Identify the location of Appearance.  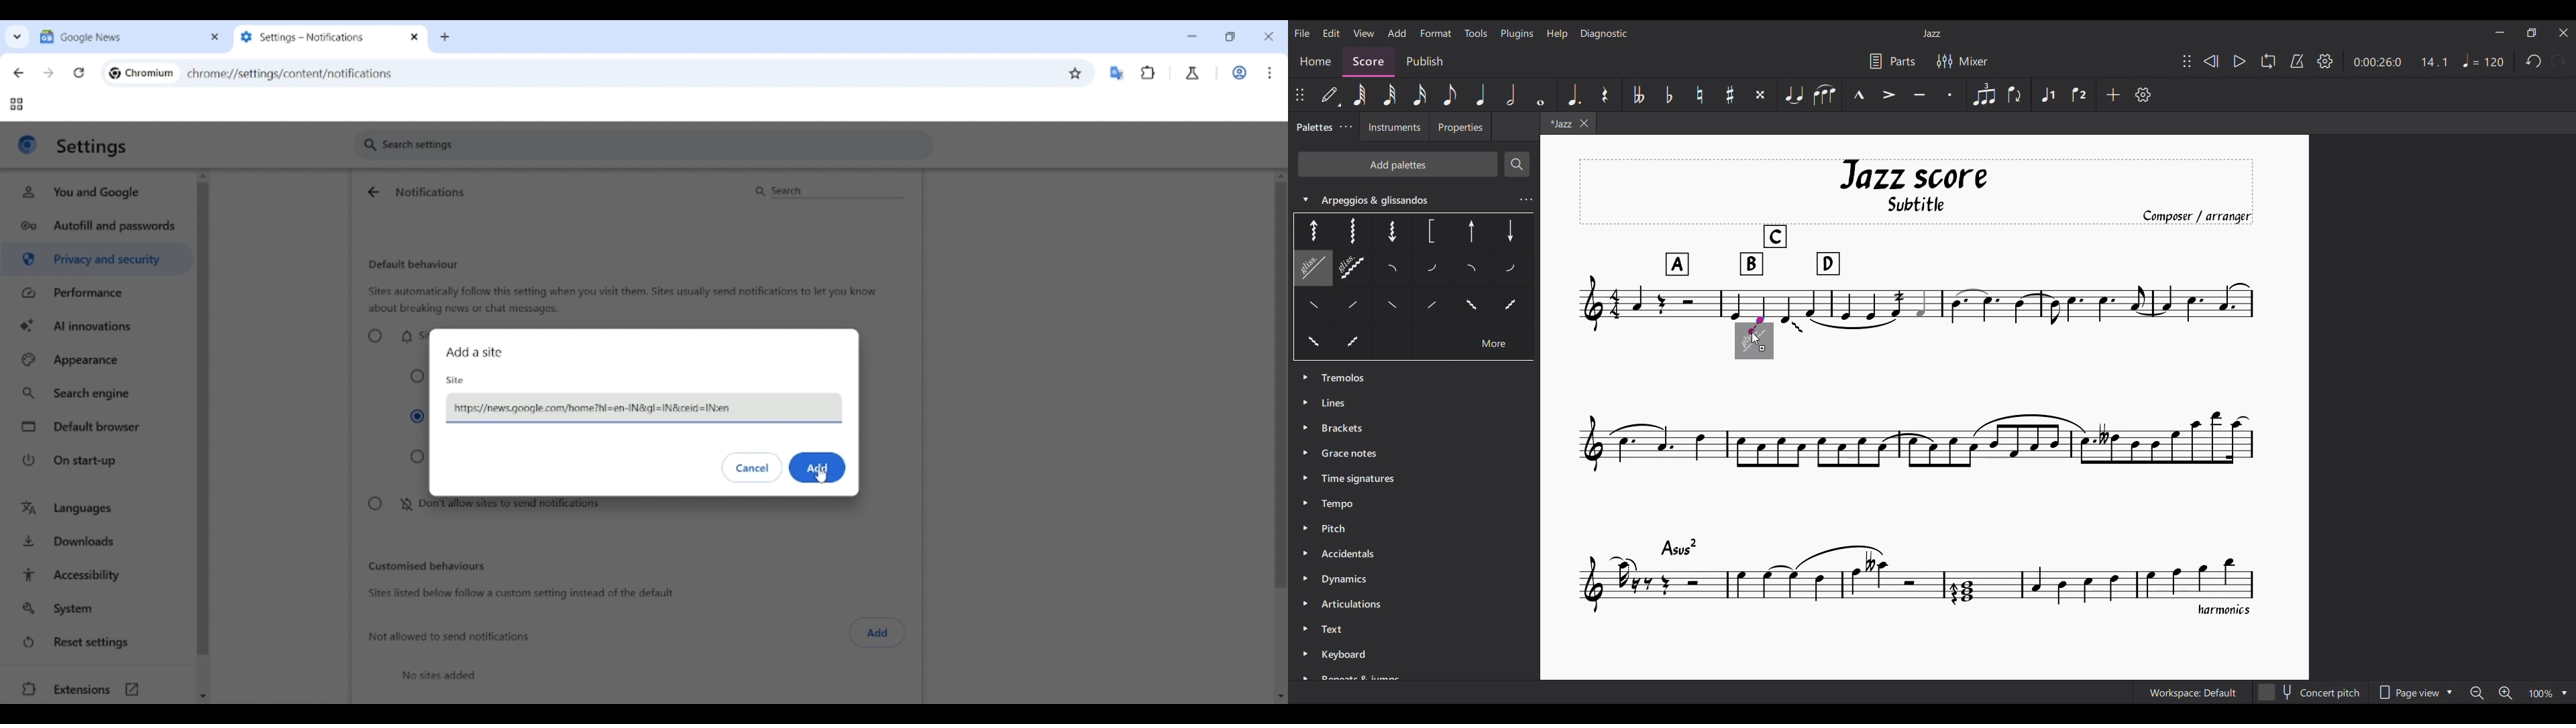
(97, 360).